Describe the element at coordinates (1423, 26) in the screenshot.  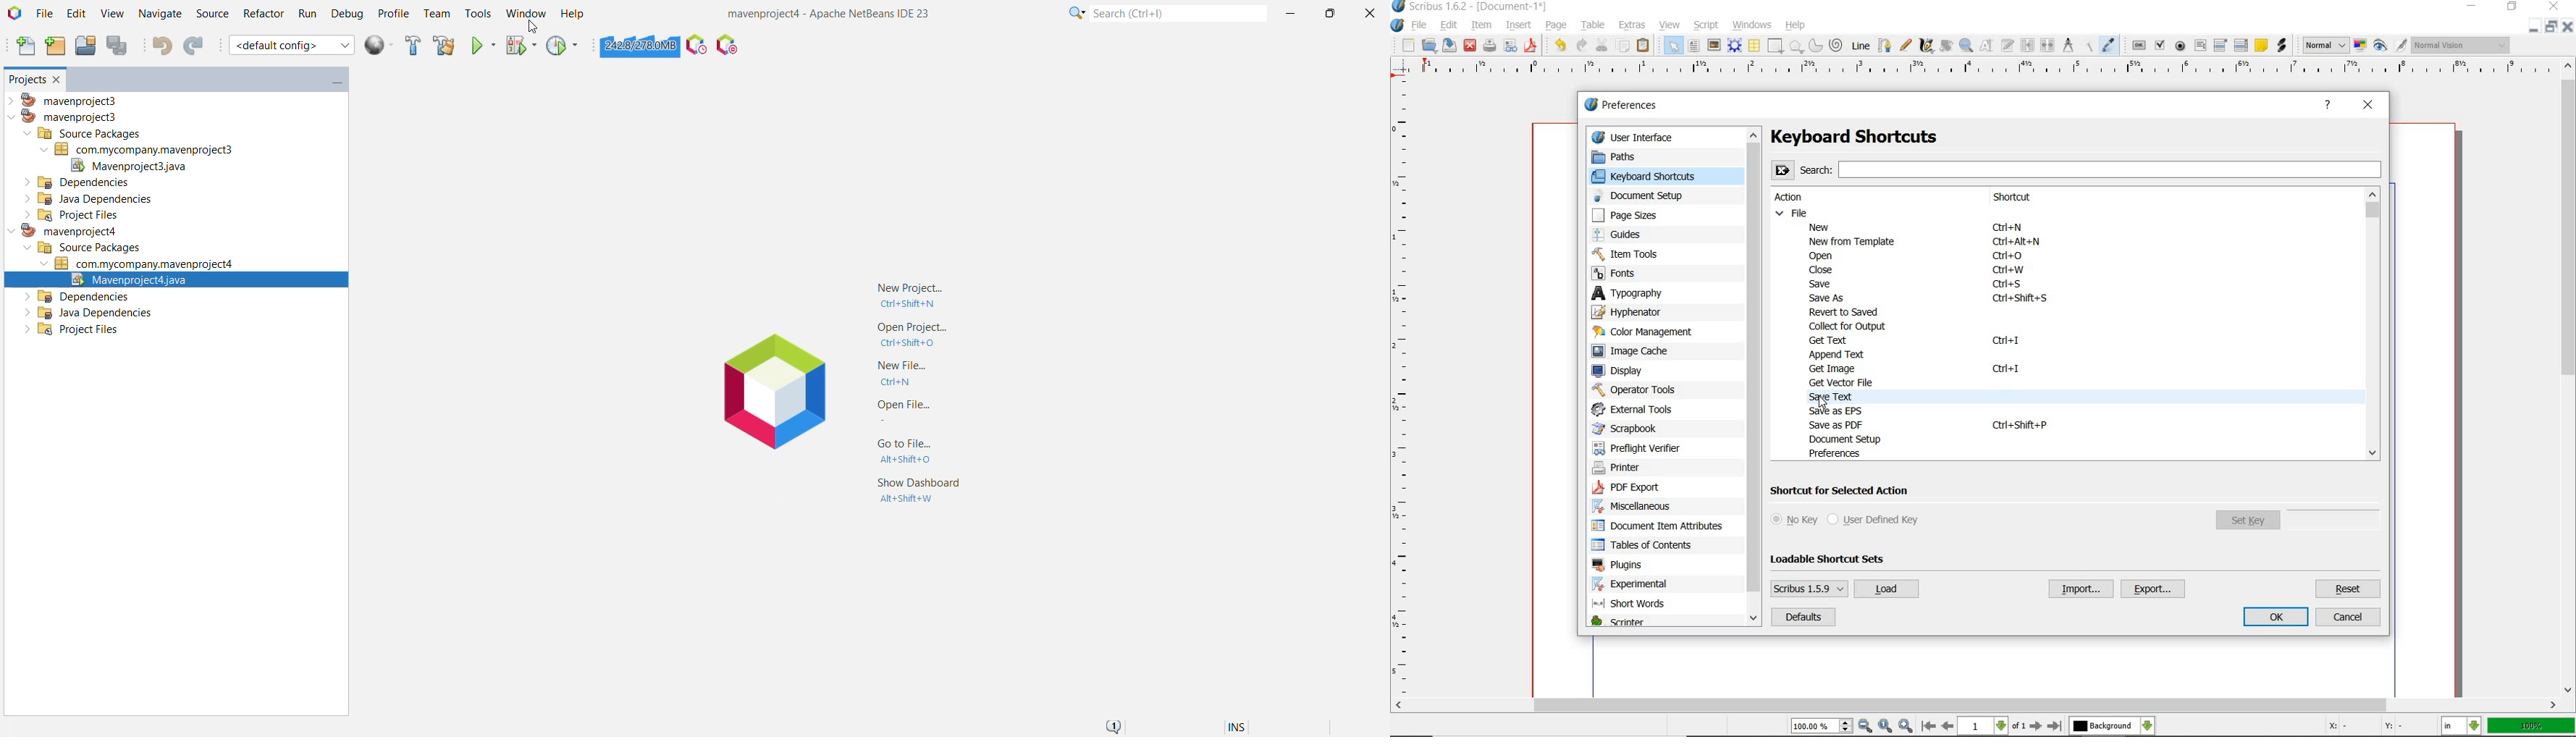
I see `file` at that location.